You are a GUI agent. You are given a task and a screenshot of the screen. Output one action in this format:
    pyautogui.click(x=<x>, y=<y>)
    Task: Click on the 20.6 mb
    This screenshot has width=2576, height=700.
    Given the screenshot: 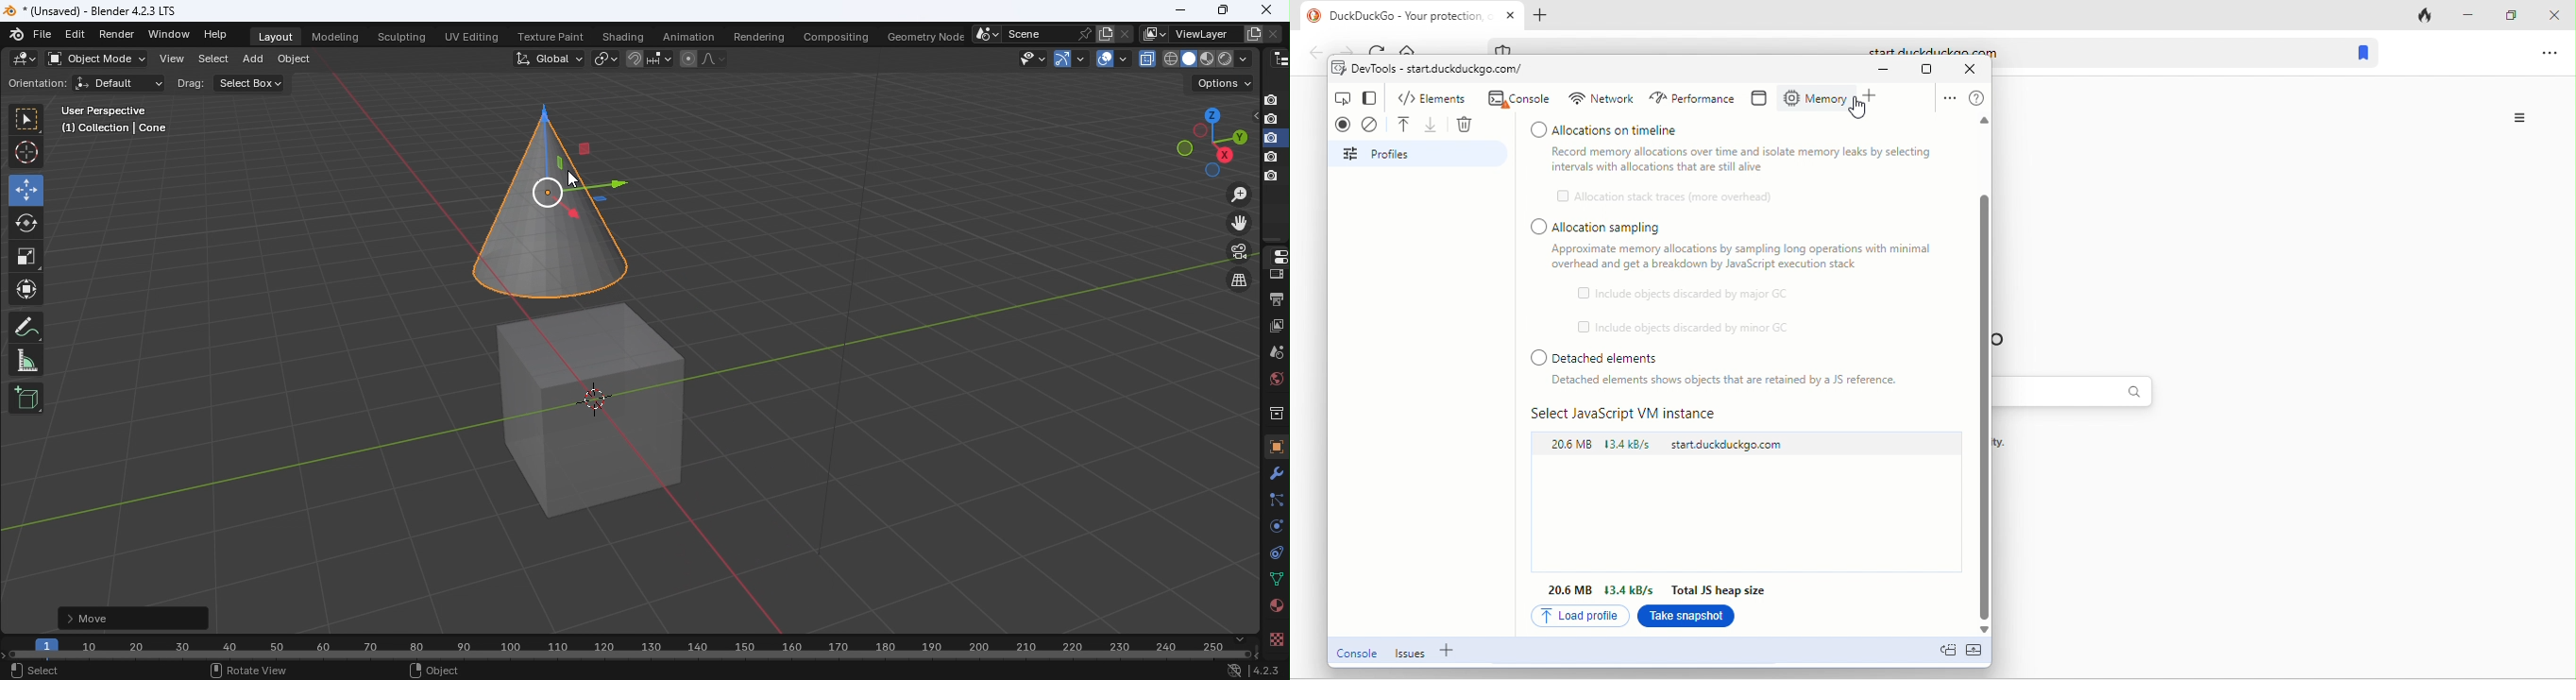 What is the action you would take?
    pyautogui.click(x=1571, y=591)
    